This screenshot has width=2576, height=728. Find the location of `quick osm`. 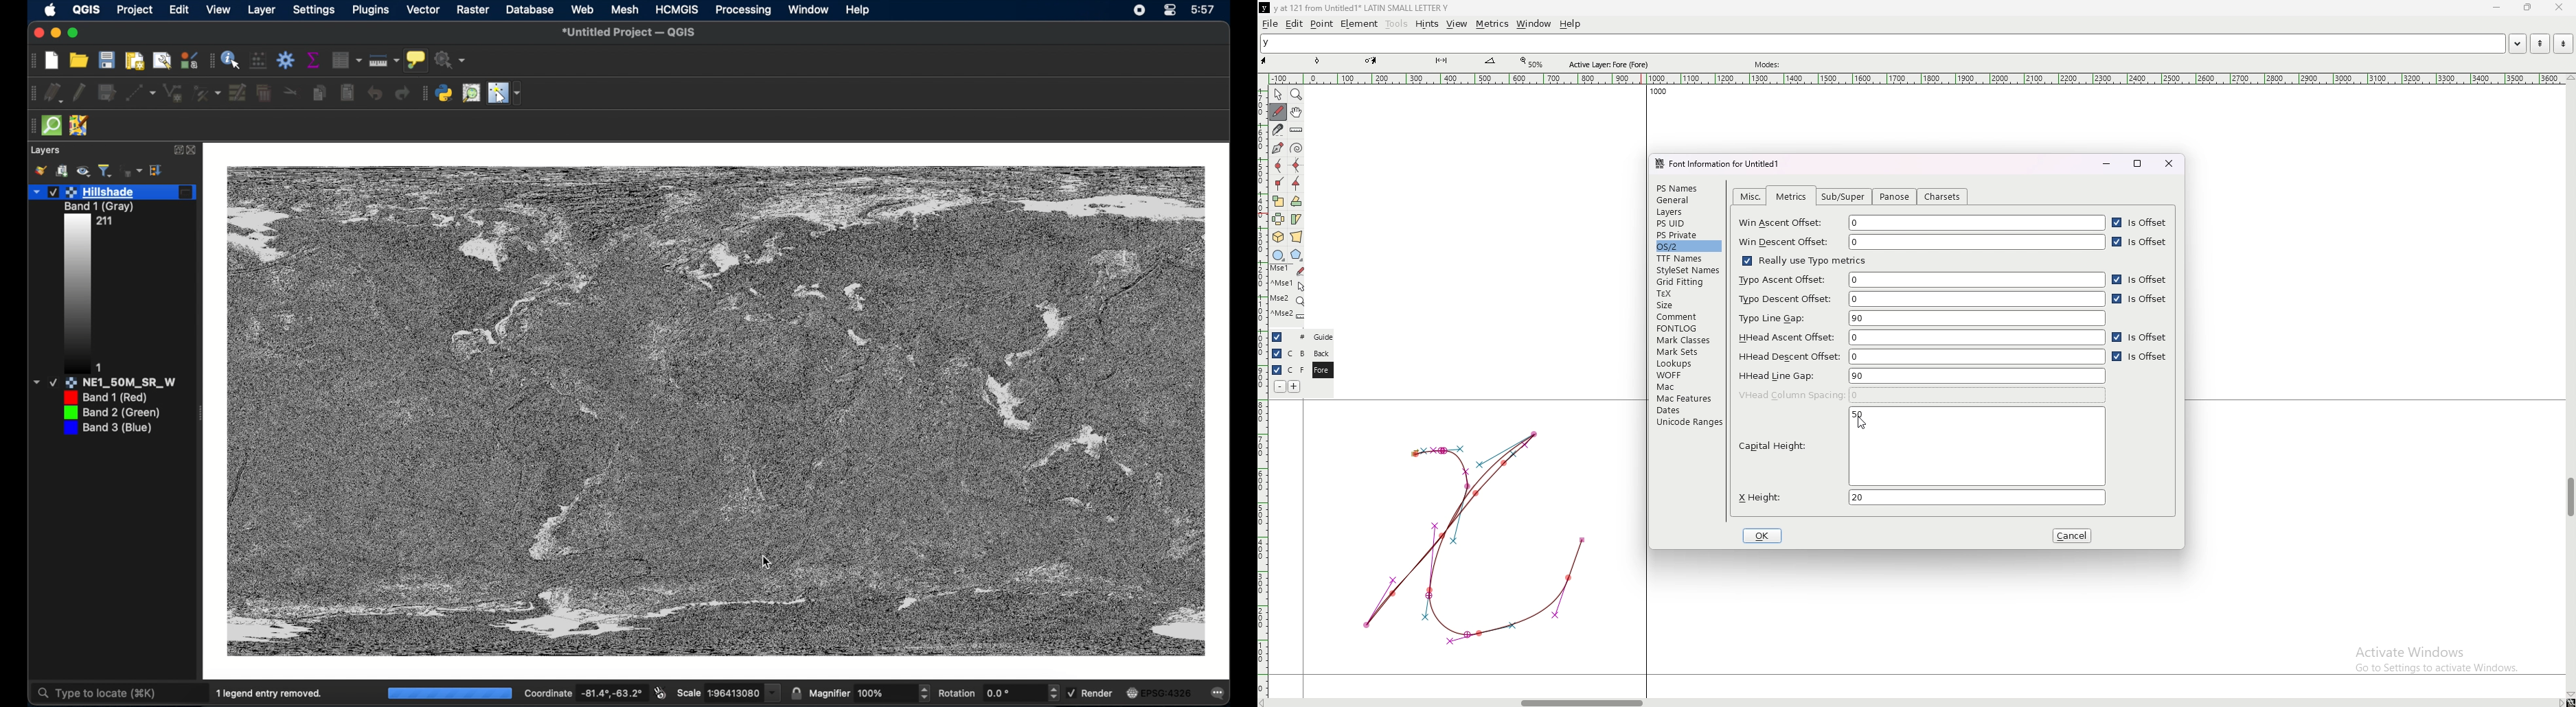

quick osm is located at coordinates (51, 126).